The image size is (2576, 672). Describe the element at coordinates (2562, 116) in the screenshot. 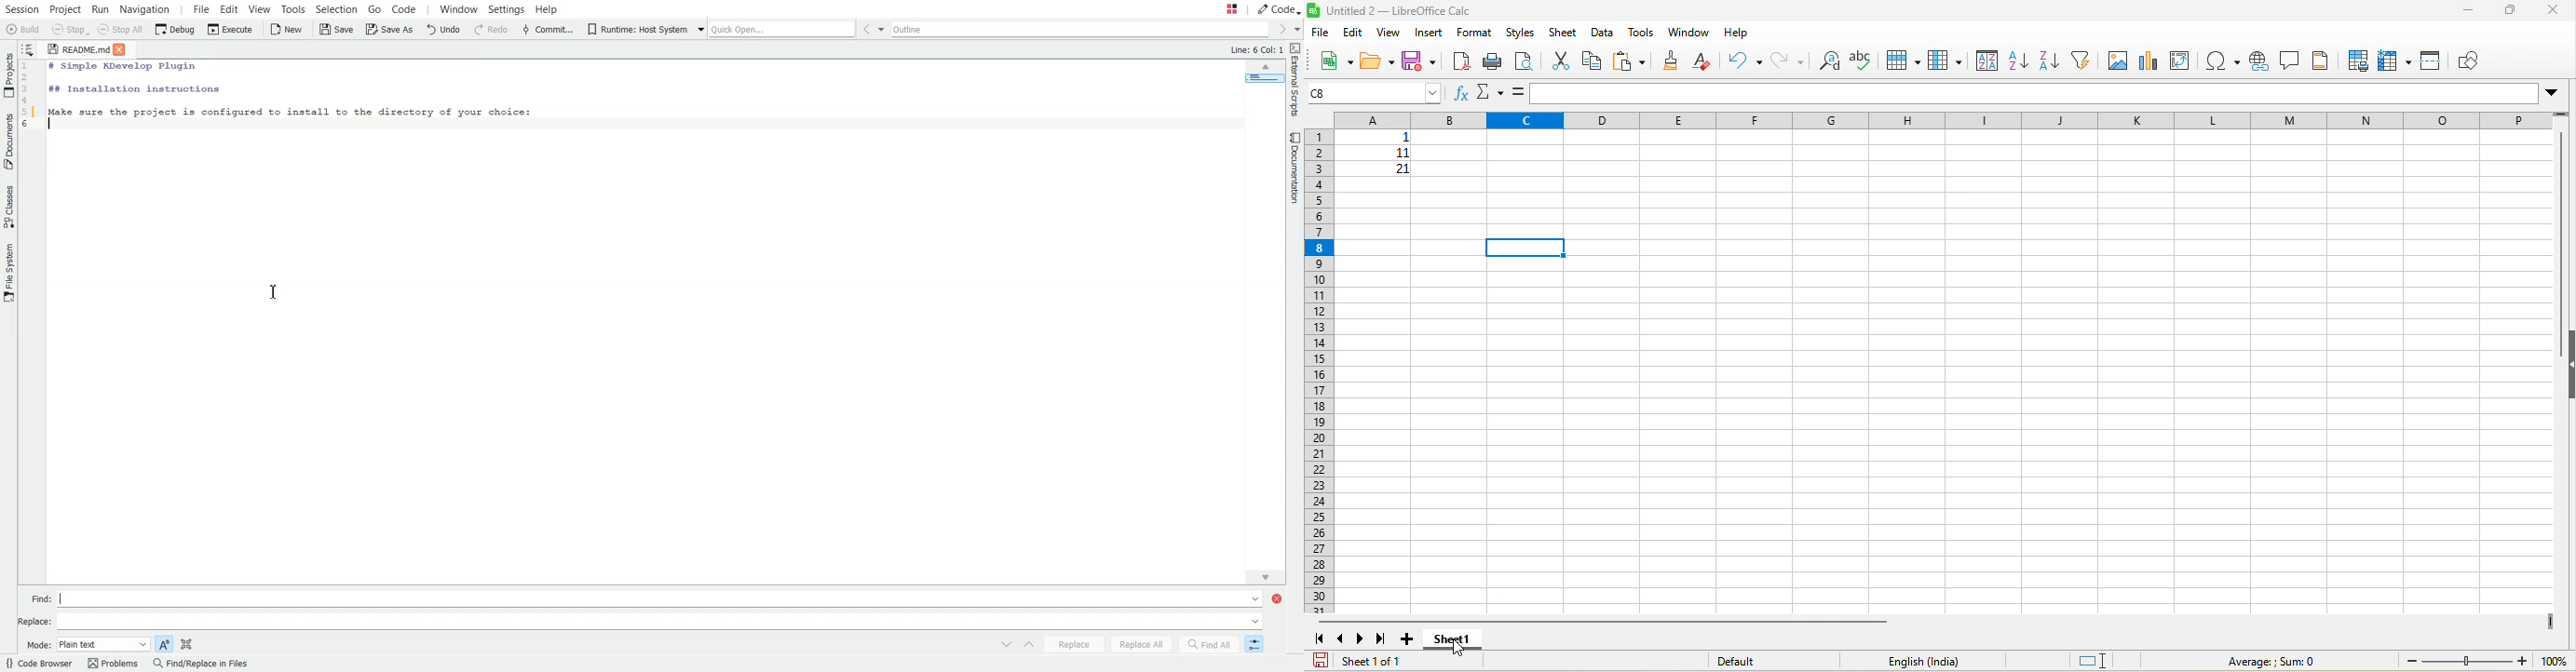

I see `drag to view more rows` at that location.